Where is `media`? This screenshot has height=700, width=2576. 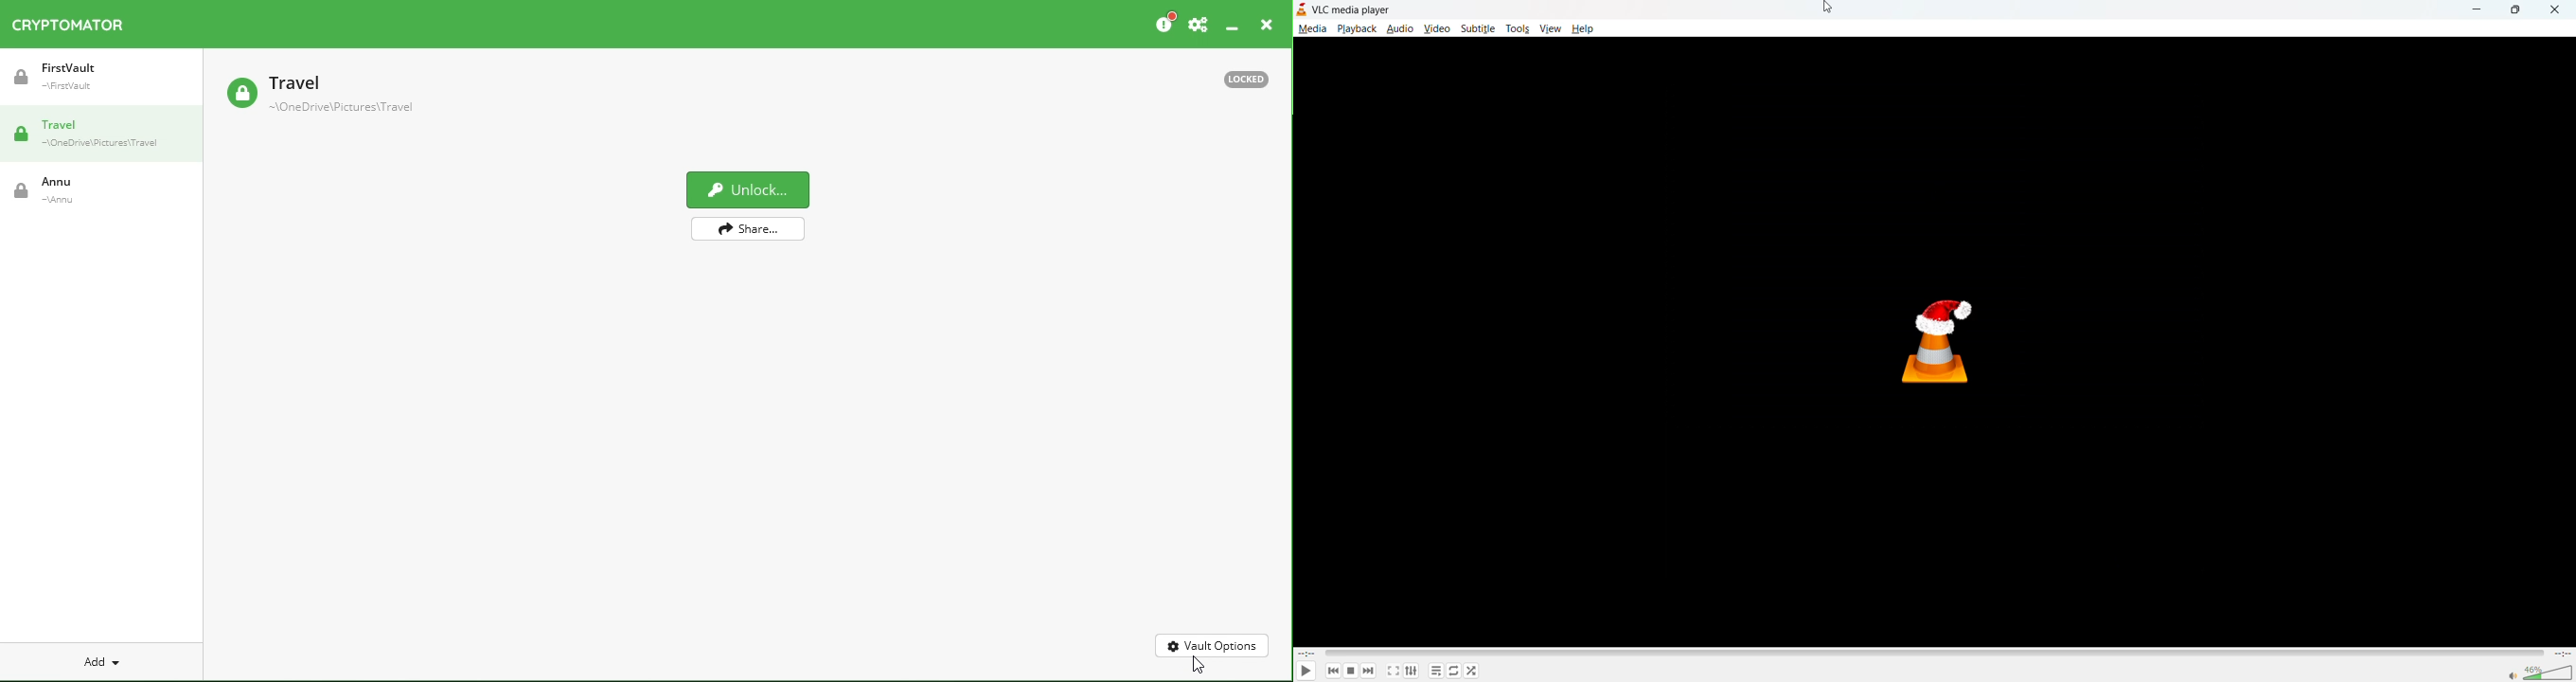
media is located at coordinates (1312, 28).